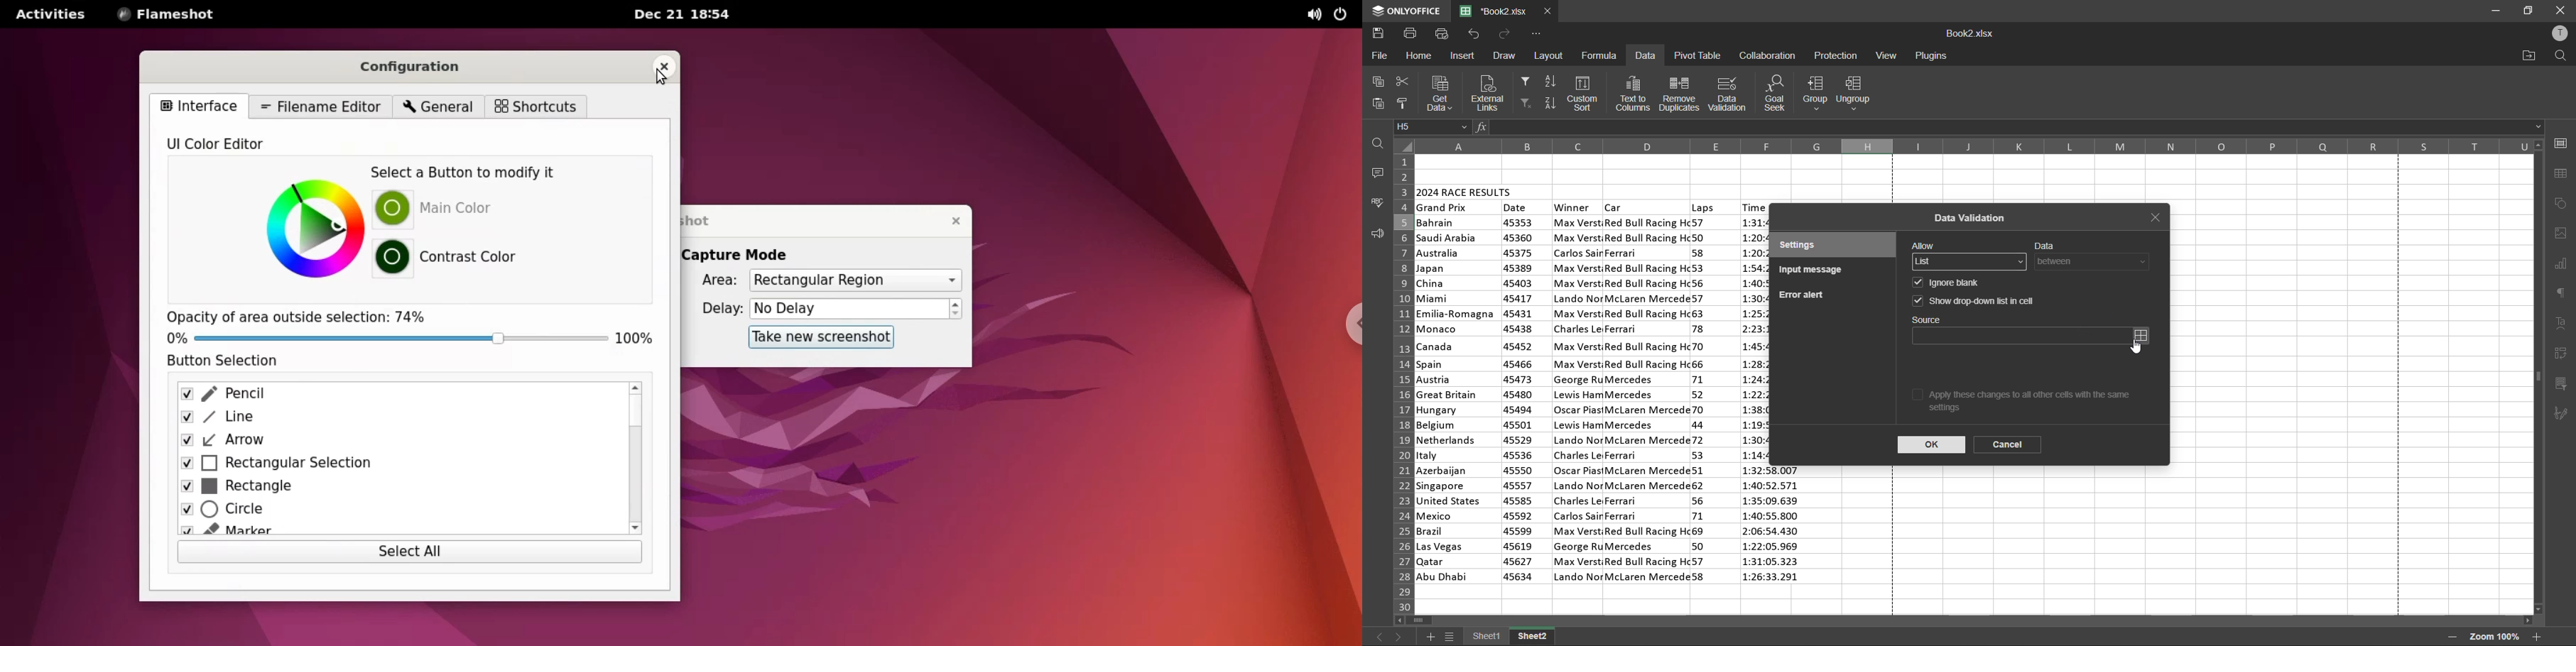  I want to click on formula bar, so click(2014, 127).